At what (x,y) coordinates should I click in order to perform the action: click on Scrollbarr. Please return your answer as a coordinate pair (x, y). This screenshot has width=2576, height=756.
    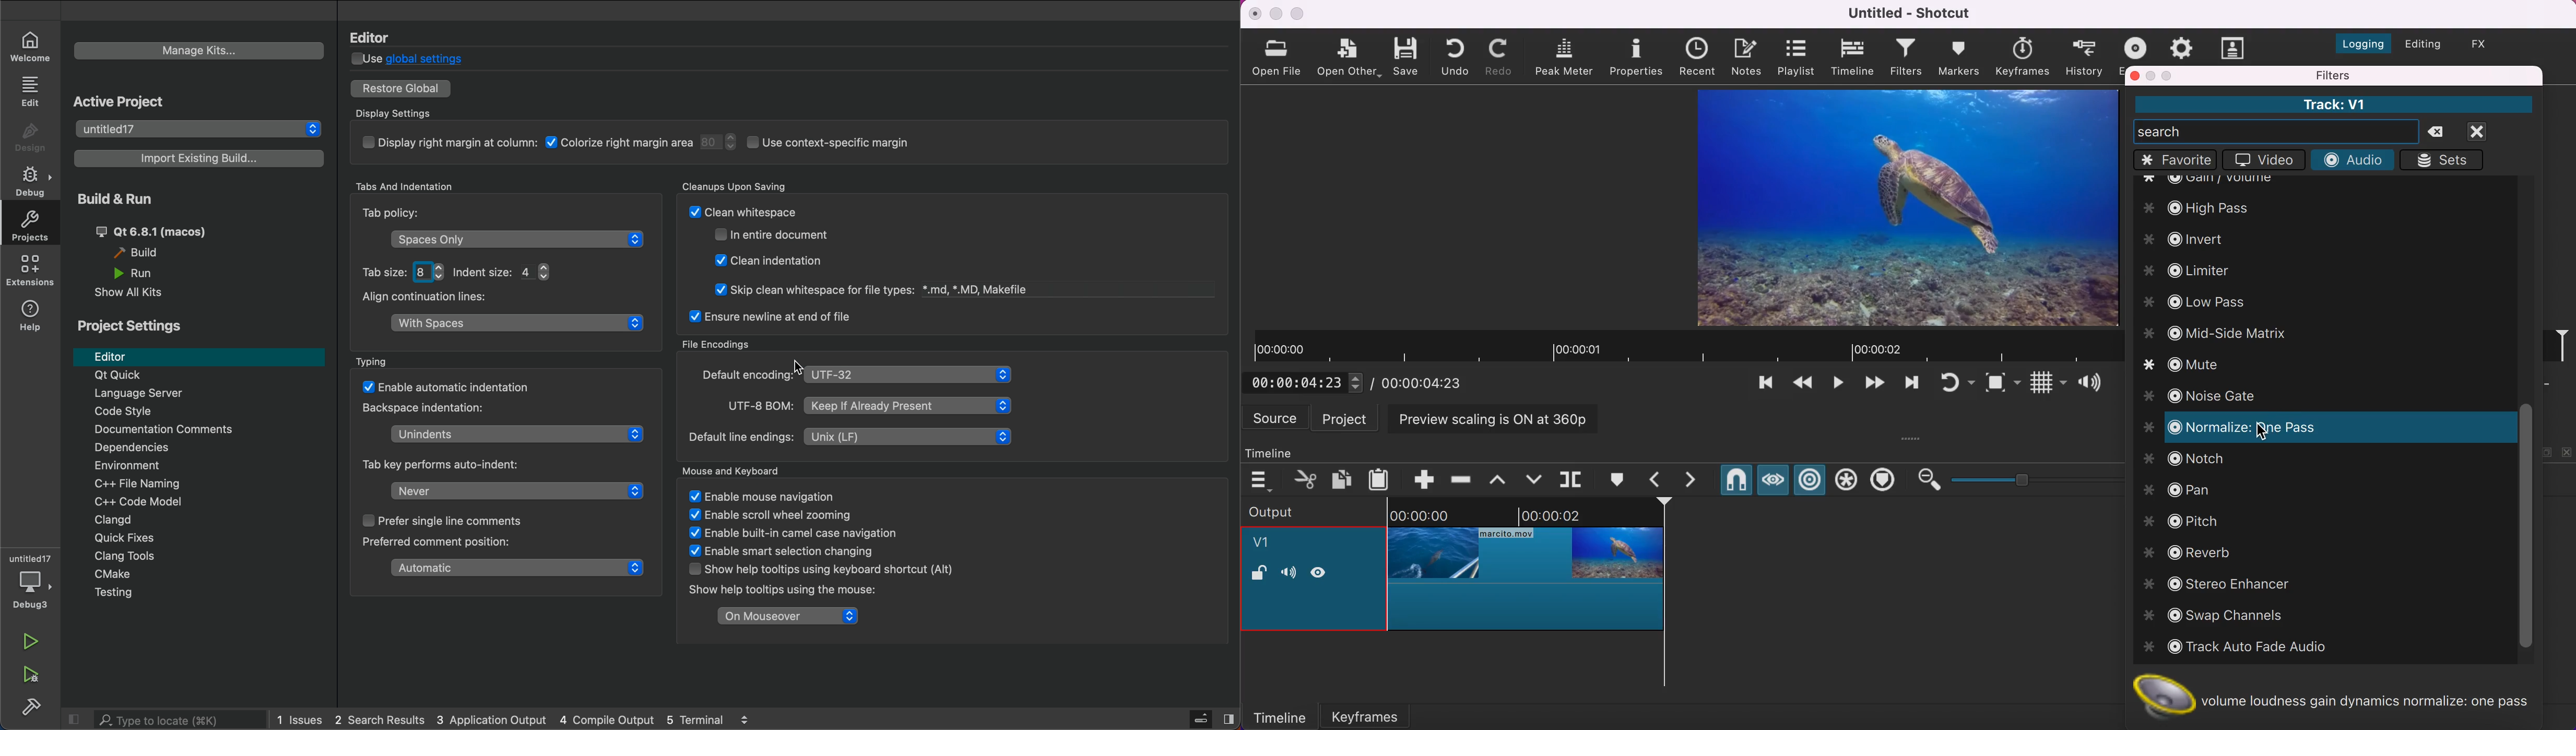
    Looking at the image, I should click on (2526, 528).